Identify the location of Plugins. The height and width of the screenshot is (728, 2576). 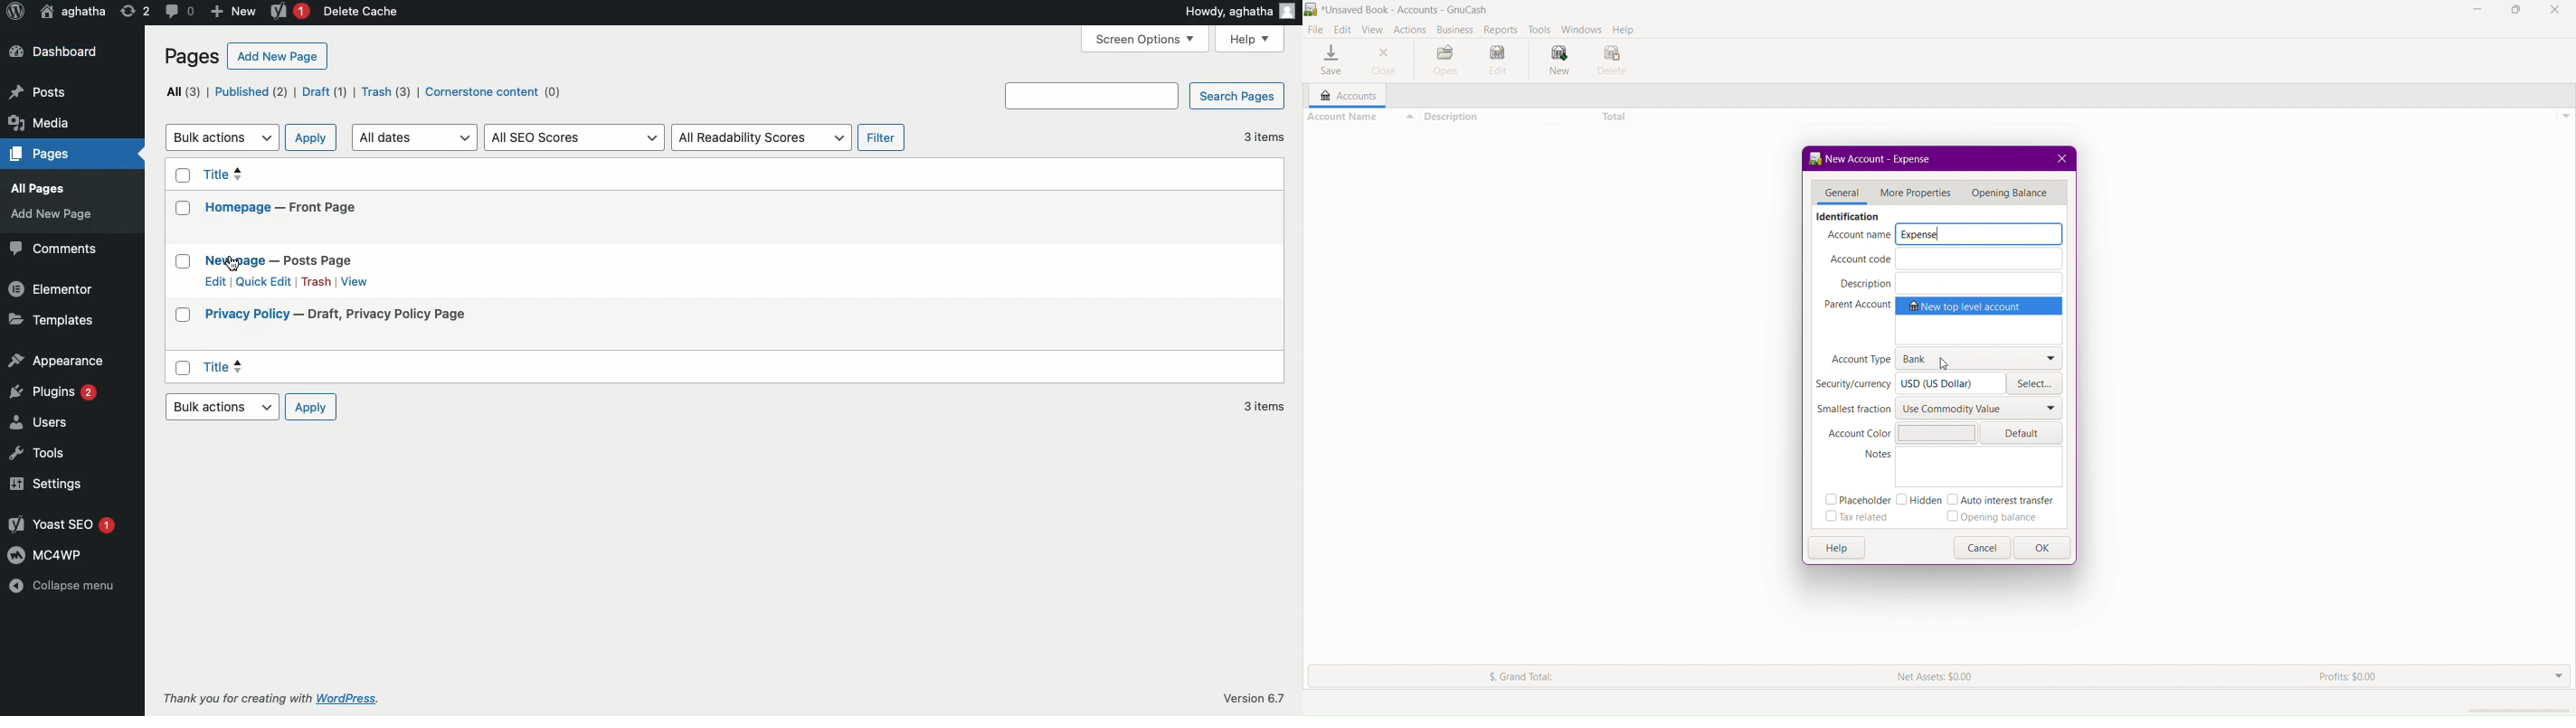
(53, 391).